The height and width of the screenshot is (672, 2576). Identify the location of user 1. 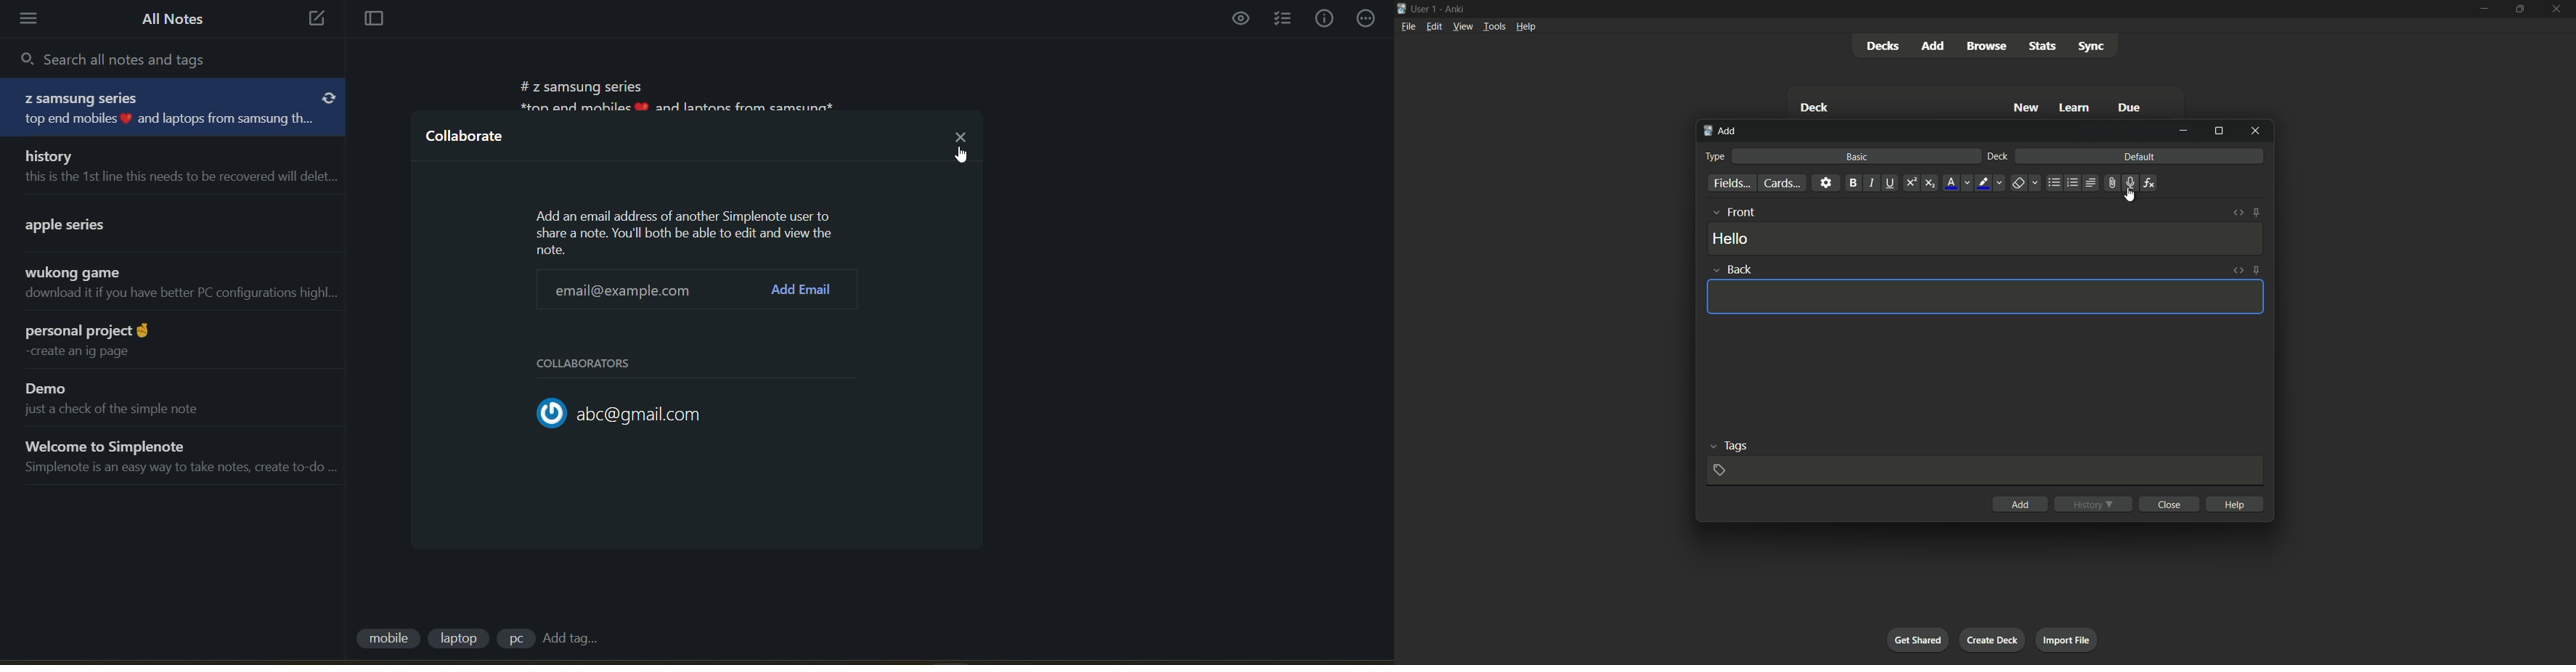
(1425, 9).